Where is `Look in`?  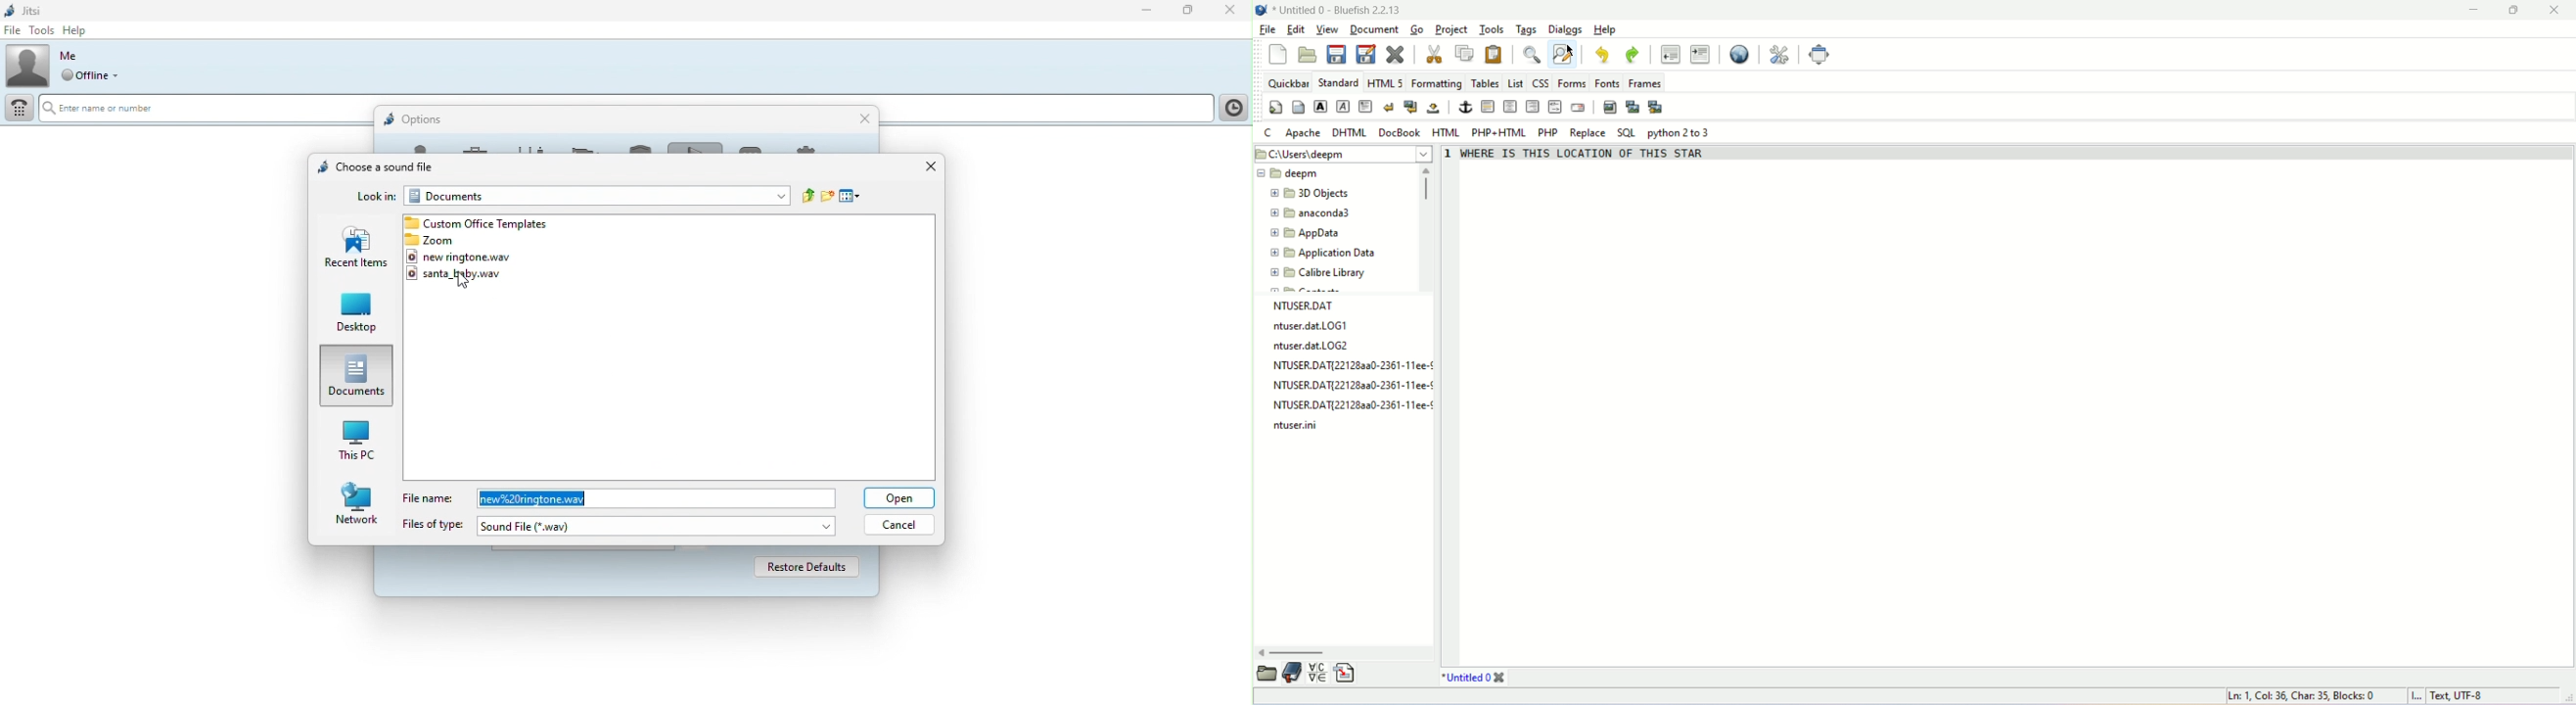 Look in is located at coordinates (377, 197).